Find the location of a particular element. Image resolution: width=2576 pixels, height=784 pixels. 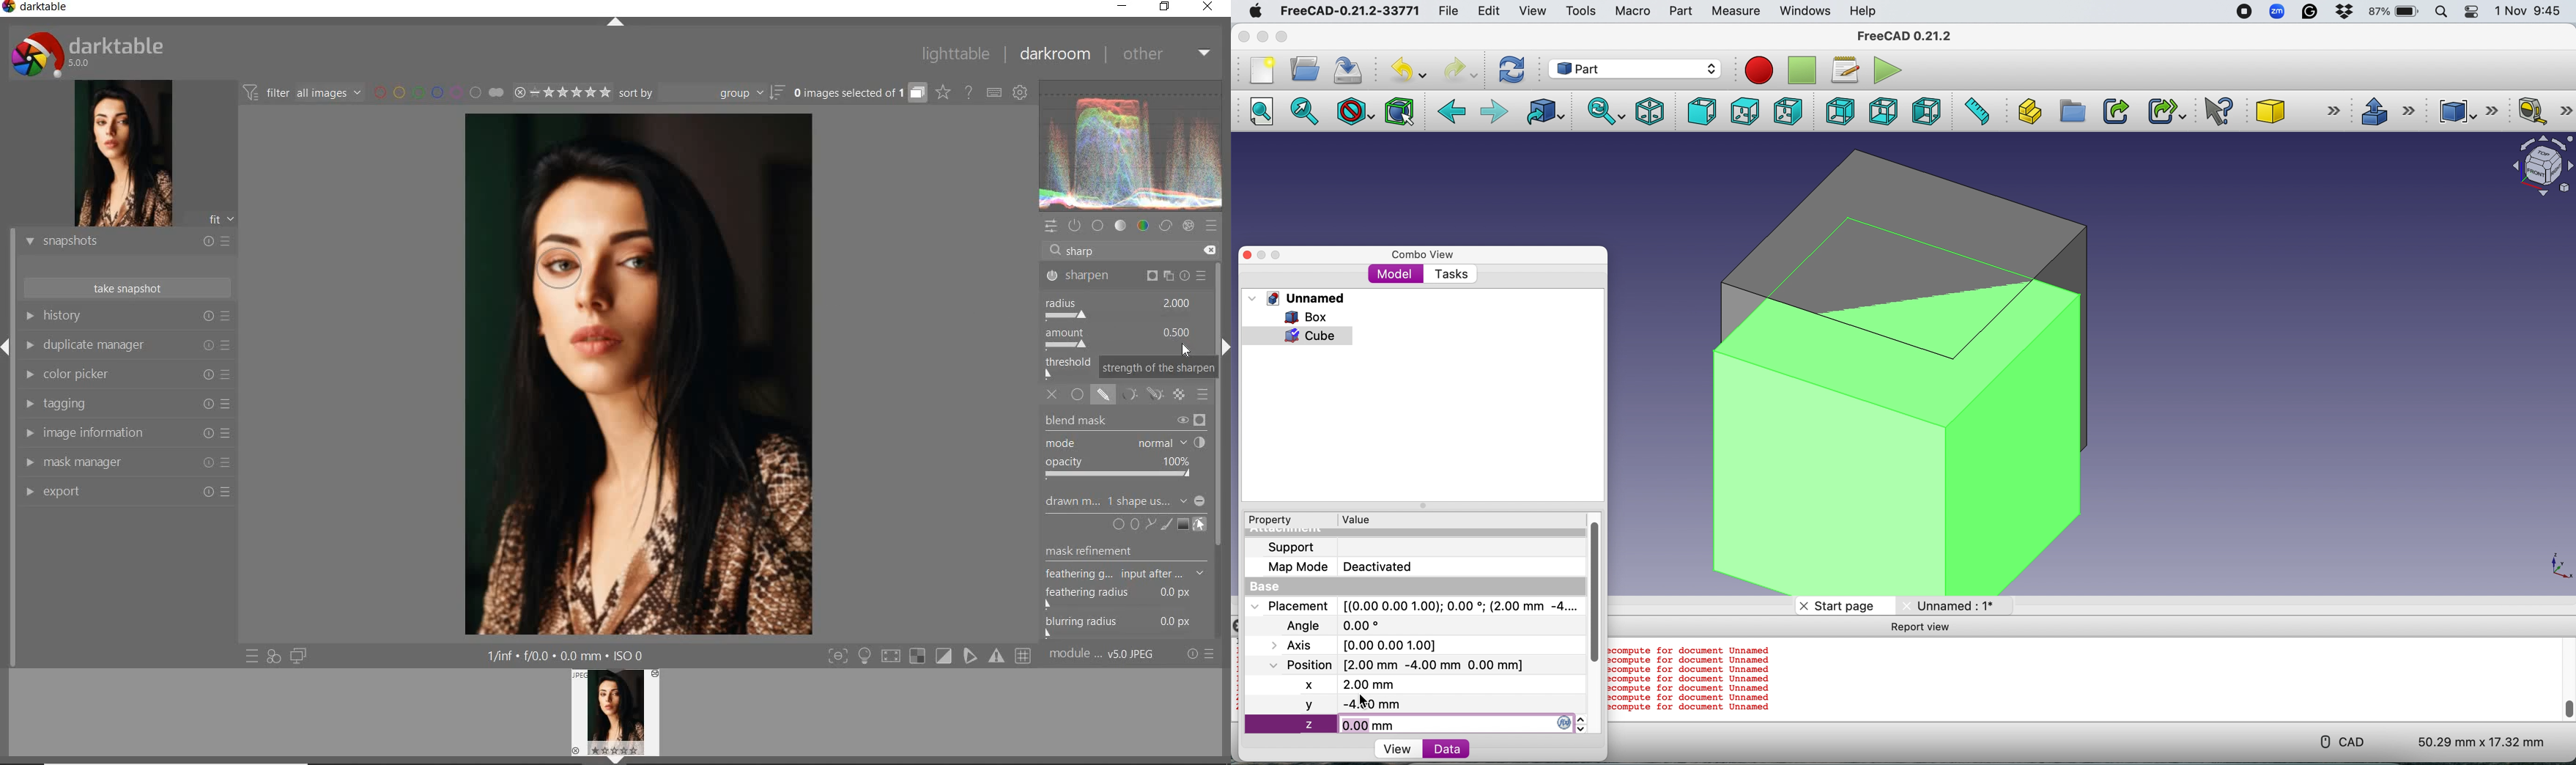

no mask is located at coordinates (1137, 500).